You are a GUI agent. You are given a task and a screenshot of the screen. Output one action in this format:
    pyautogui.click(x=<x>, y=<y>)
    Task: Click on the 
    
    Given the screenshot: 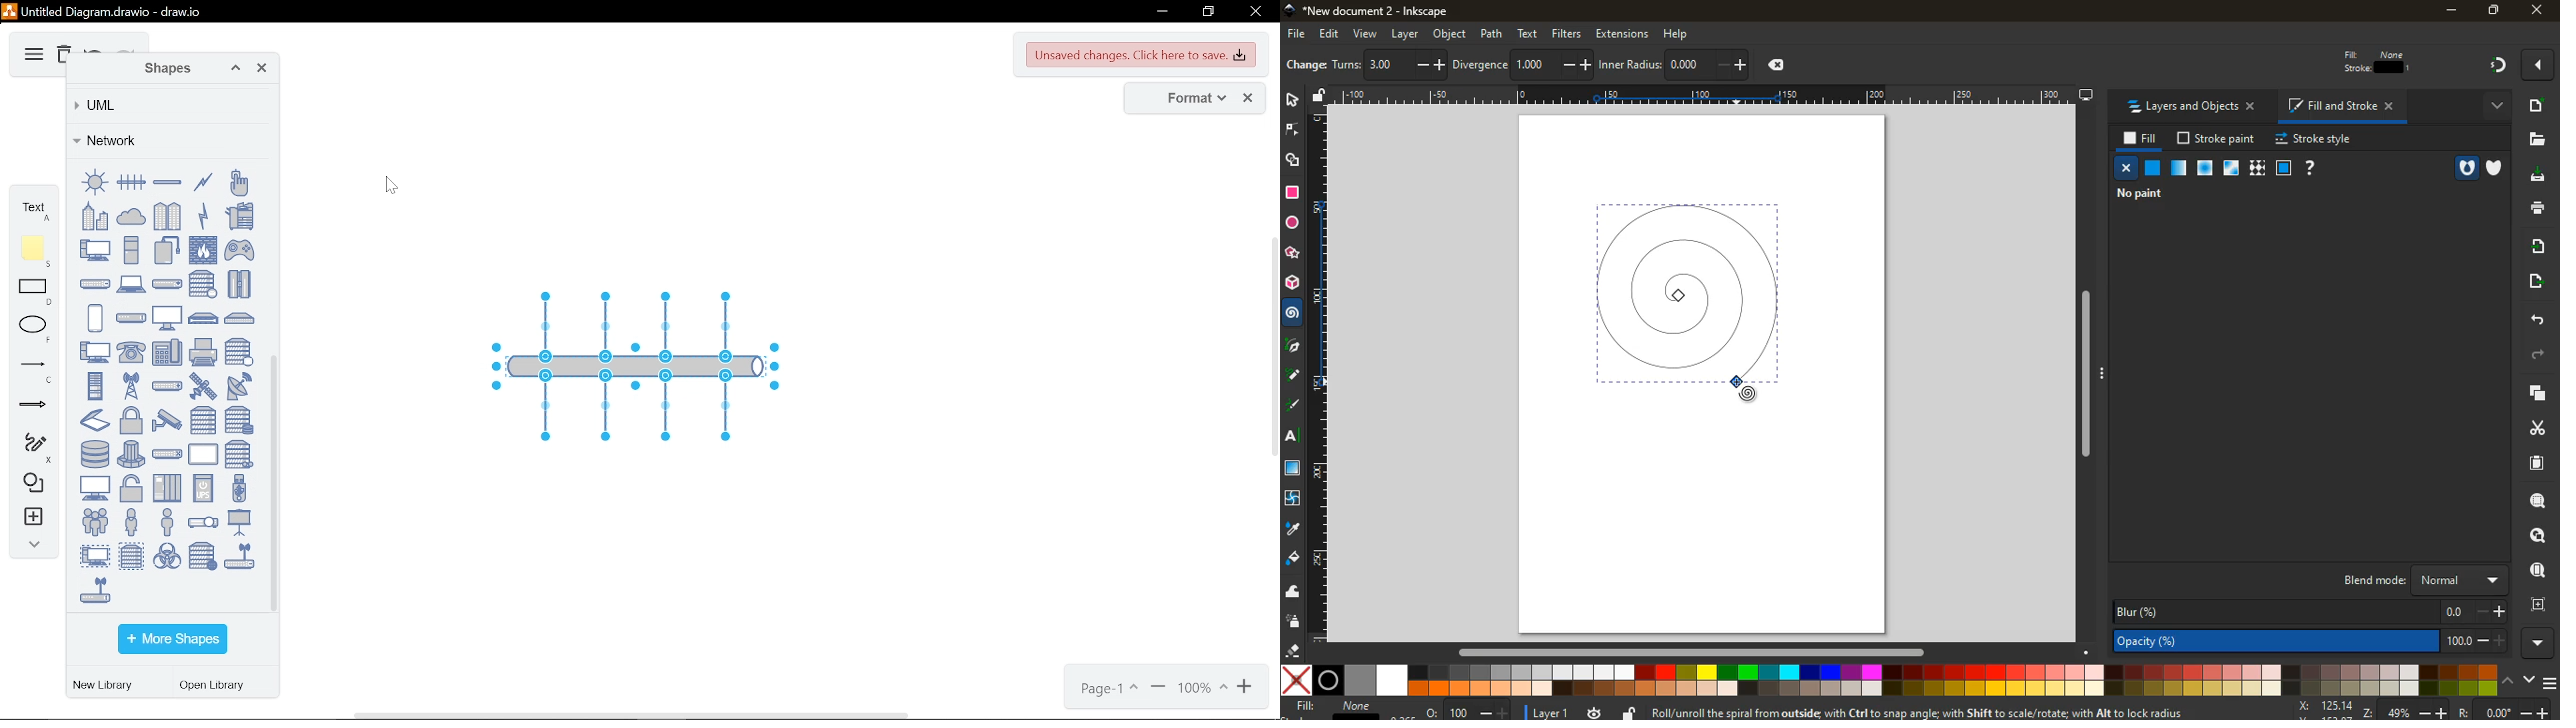 What is the action you would take?
    pyautogui.click(x=2552, y=682)
    